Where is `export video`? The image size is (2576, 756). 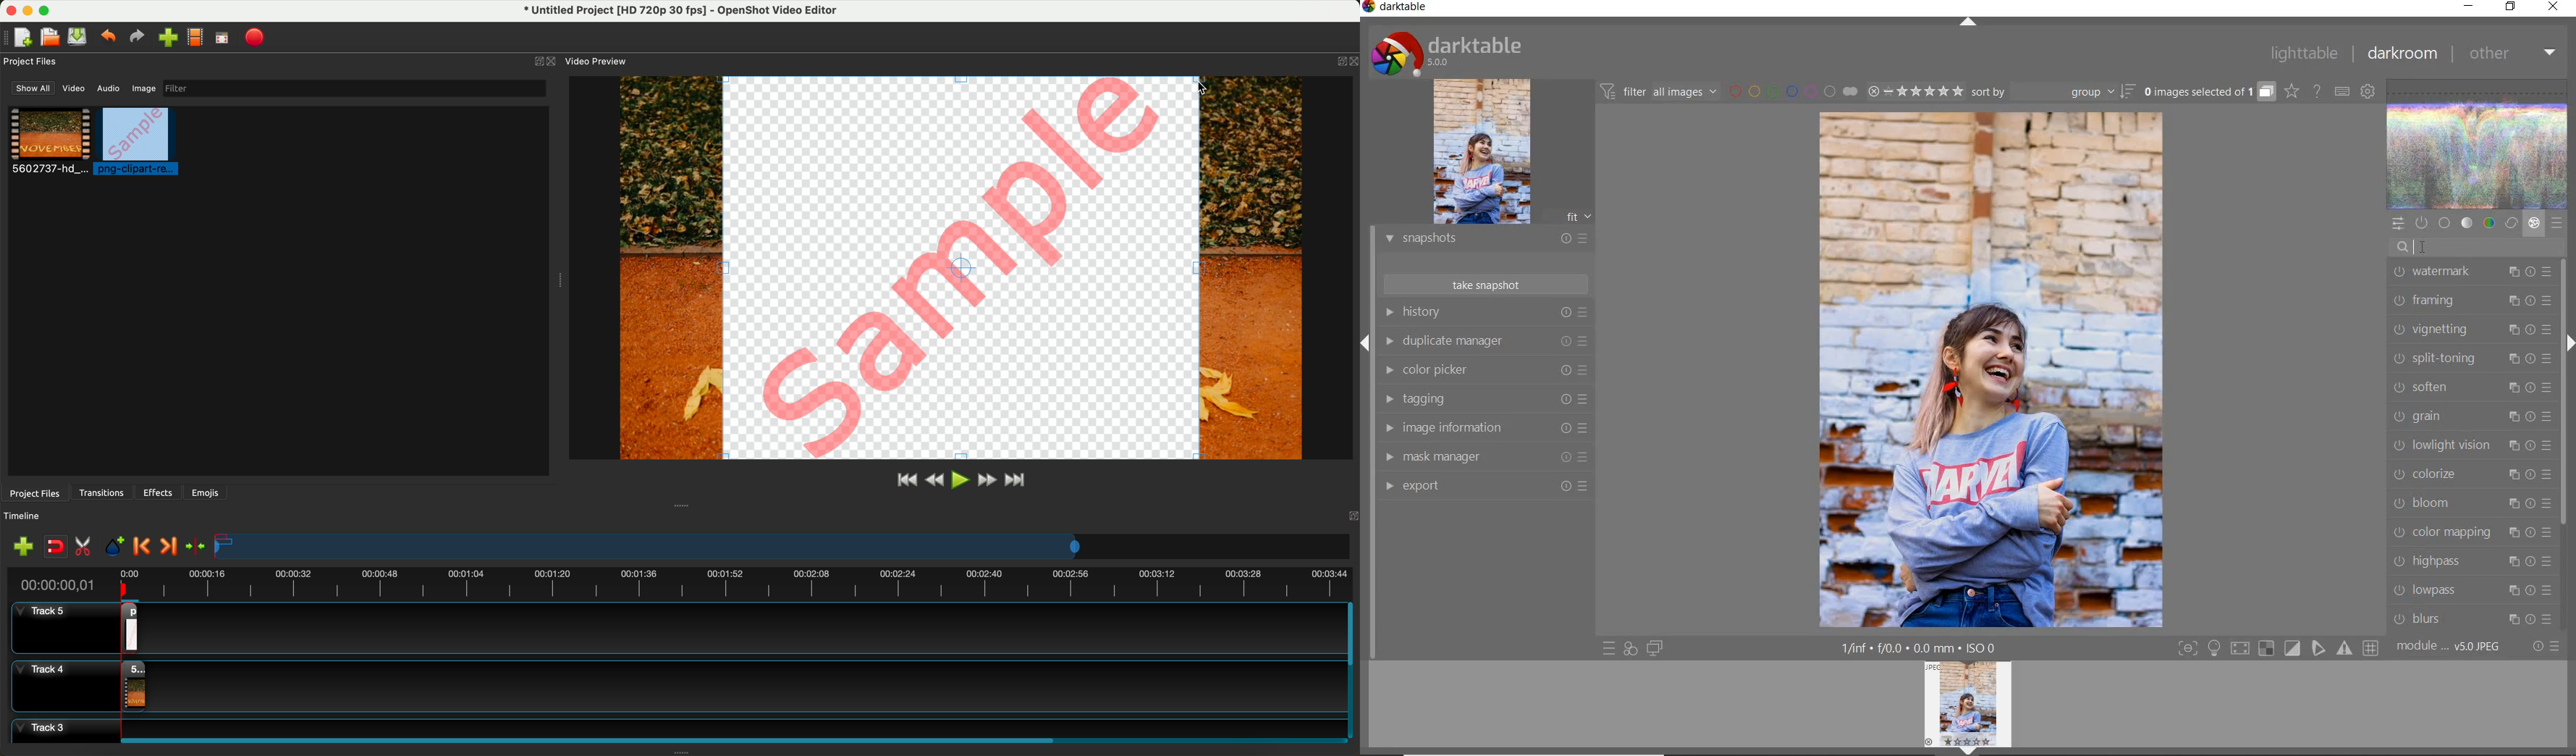
export video is located at coordinates (258, 37).